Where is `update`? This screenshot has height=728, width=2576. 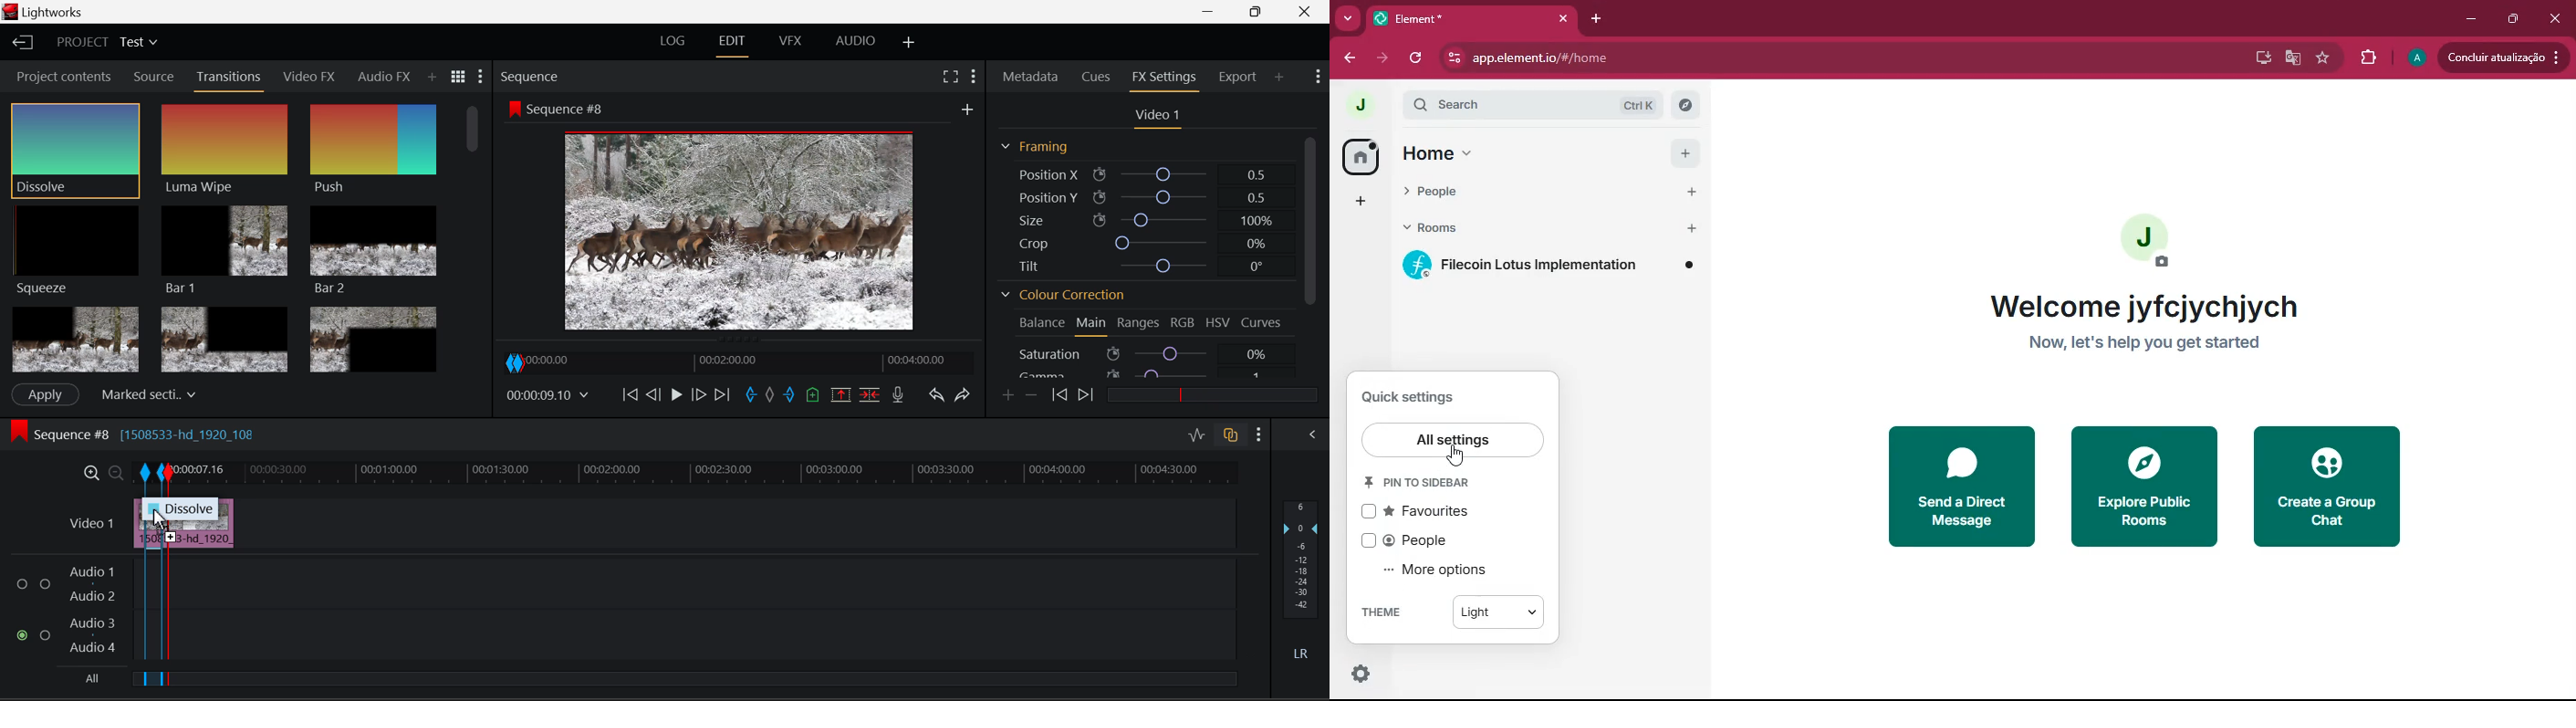
update is located at coordinates (2503, 56).